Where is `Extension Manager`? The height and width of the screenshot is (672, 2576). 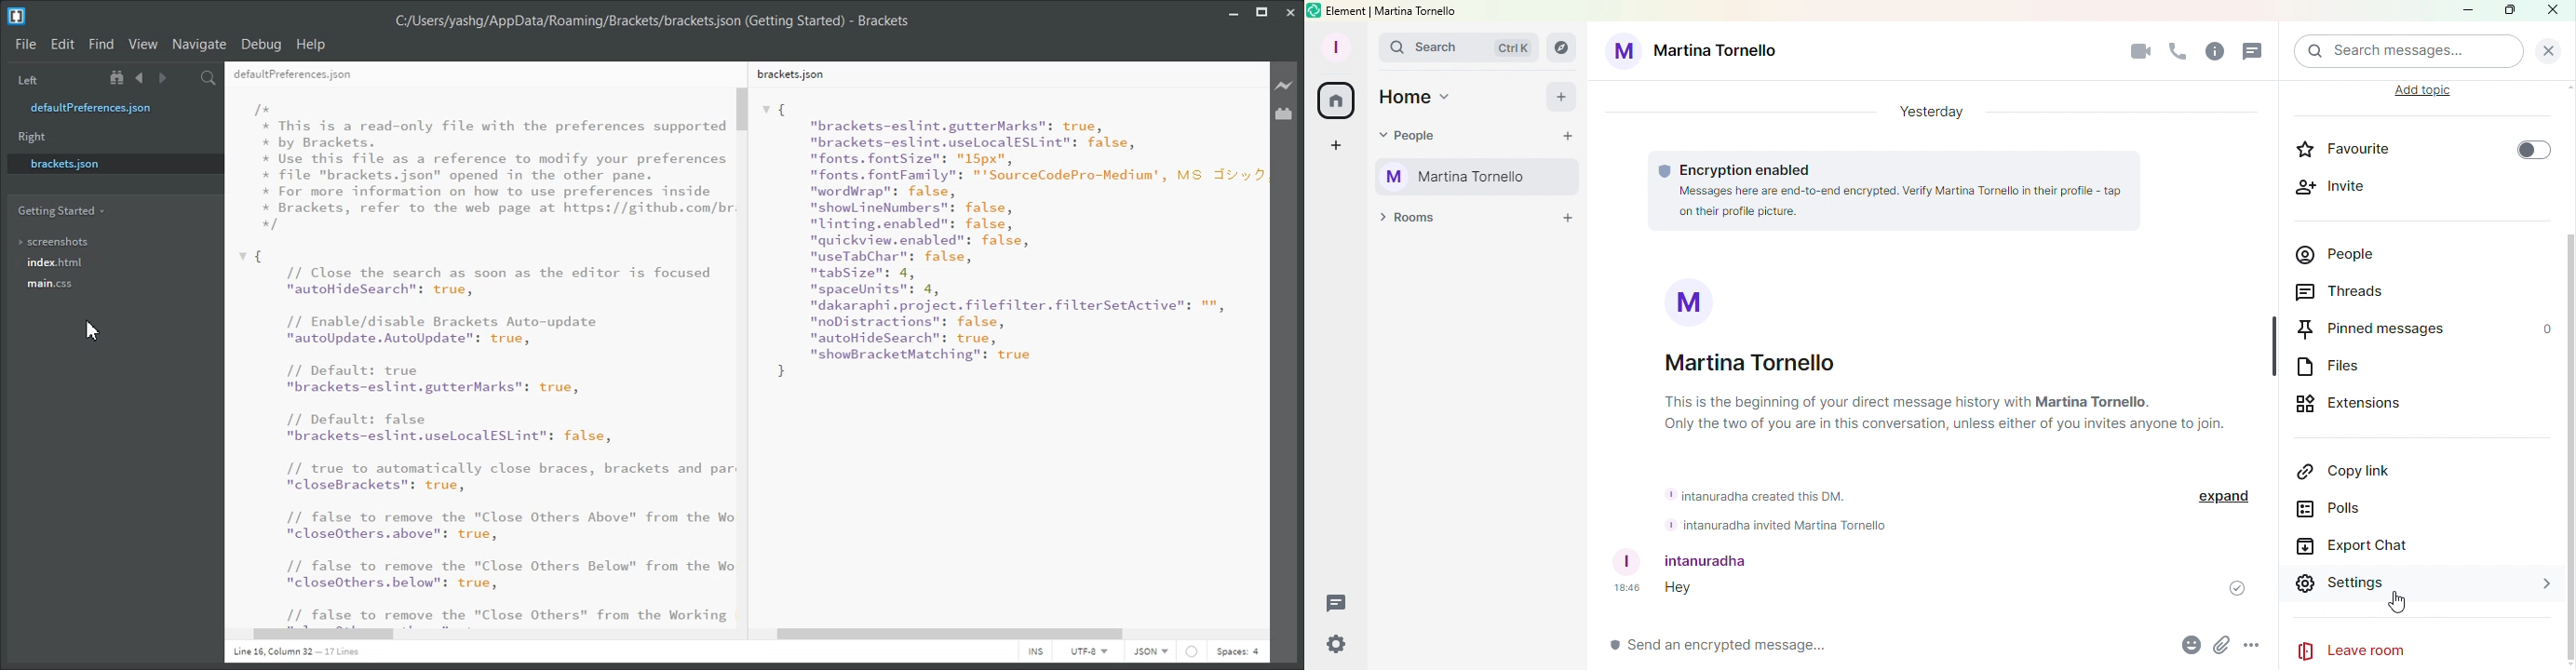
Extension Manager is located at coordinates (1284, 113).